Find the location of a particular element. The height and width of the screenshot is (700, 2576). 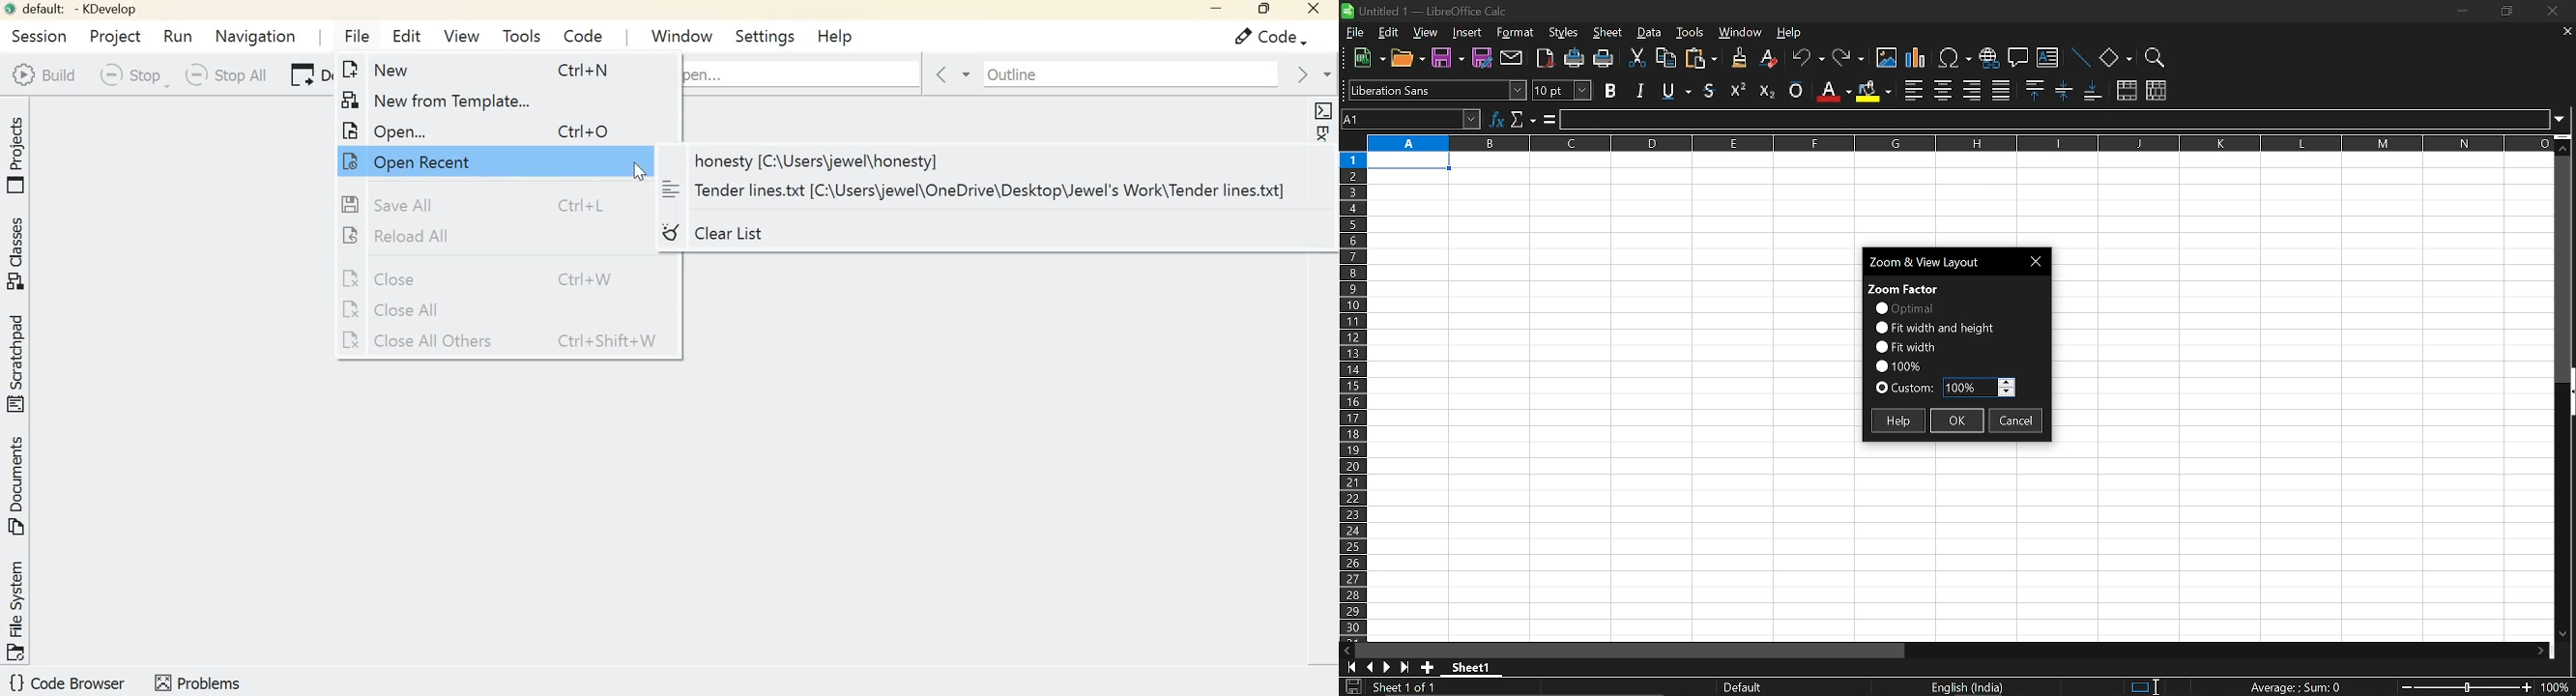

strikethough is located at coordinates (1677, 89).